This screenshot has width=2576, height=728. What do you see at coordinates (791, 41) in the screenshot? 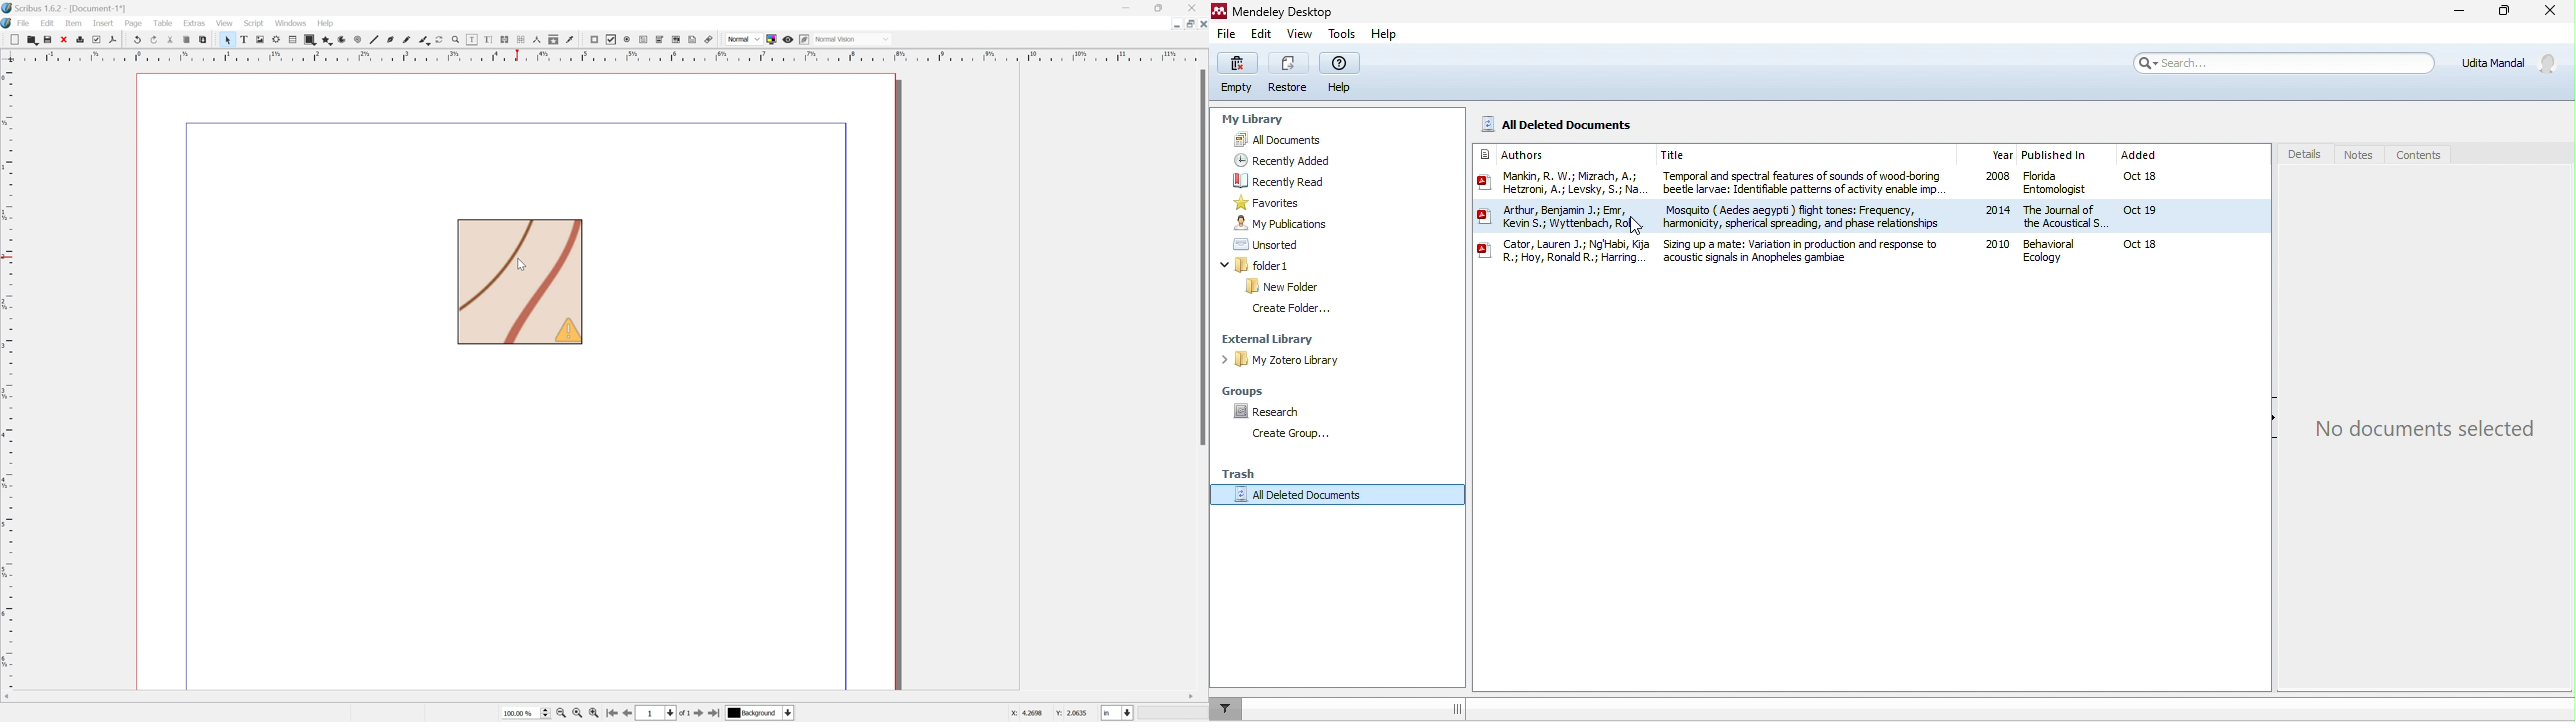
I see `Preview mode` at bounding box center [791, 41].